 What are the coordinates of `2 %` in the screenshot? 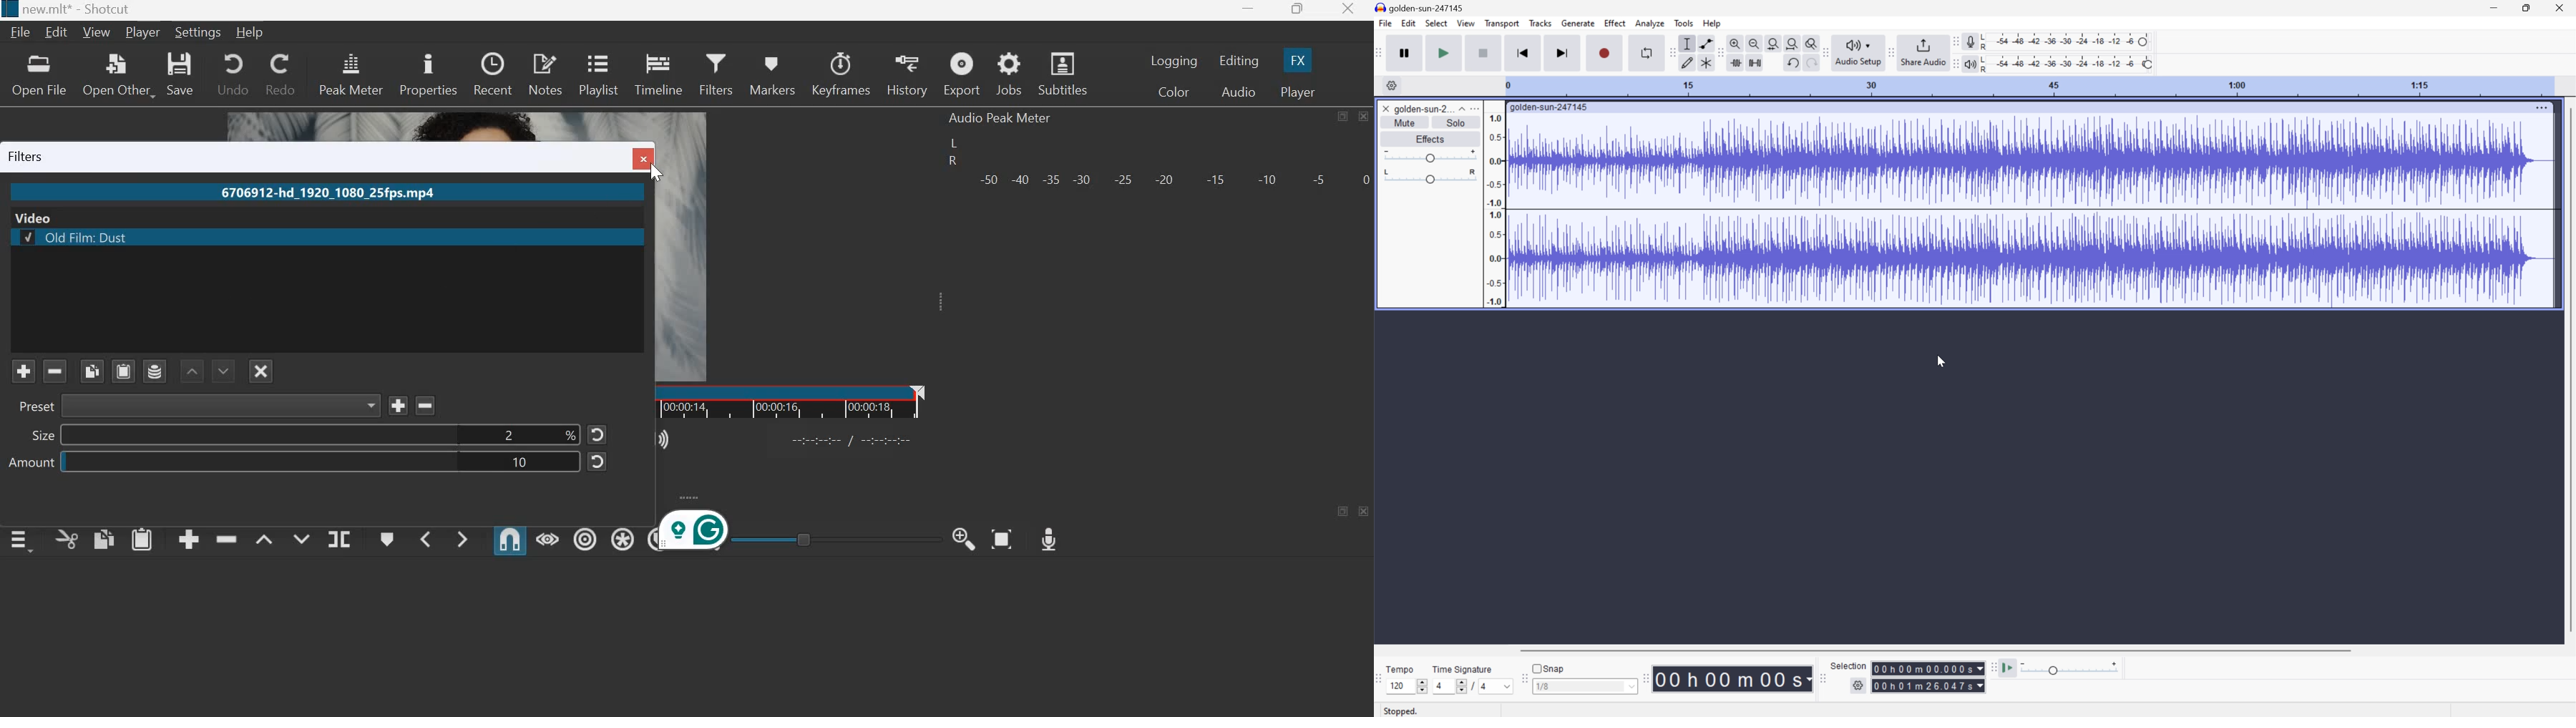 It's located at (320, 435).